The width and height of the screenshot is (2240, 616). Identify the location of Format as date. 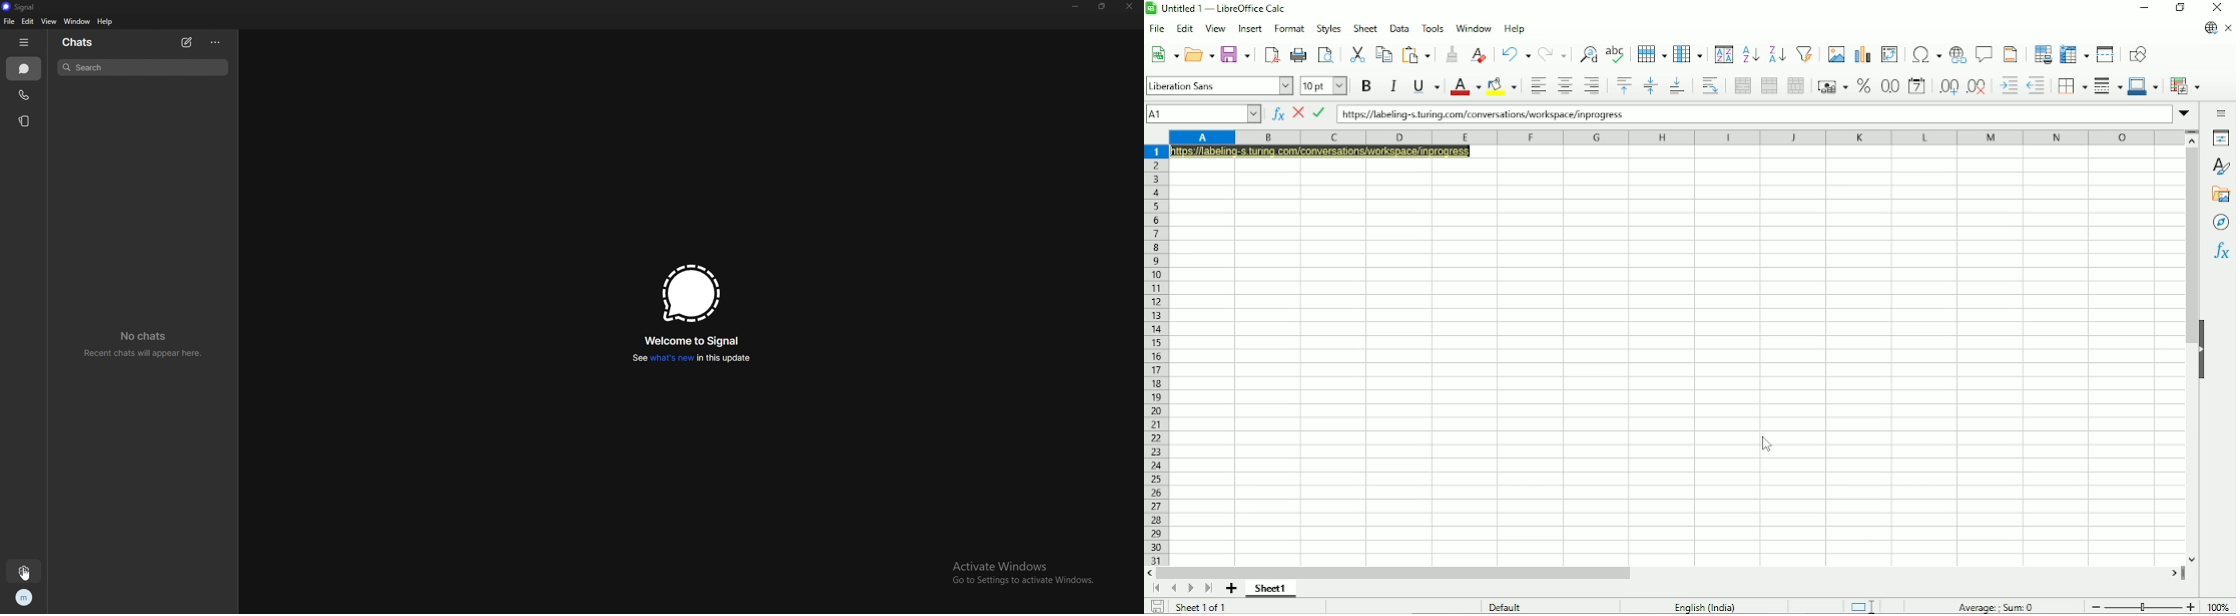
(1918, 86).